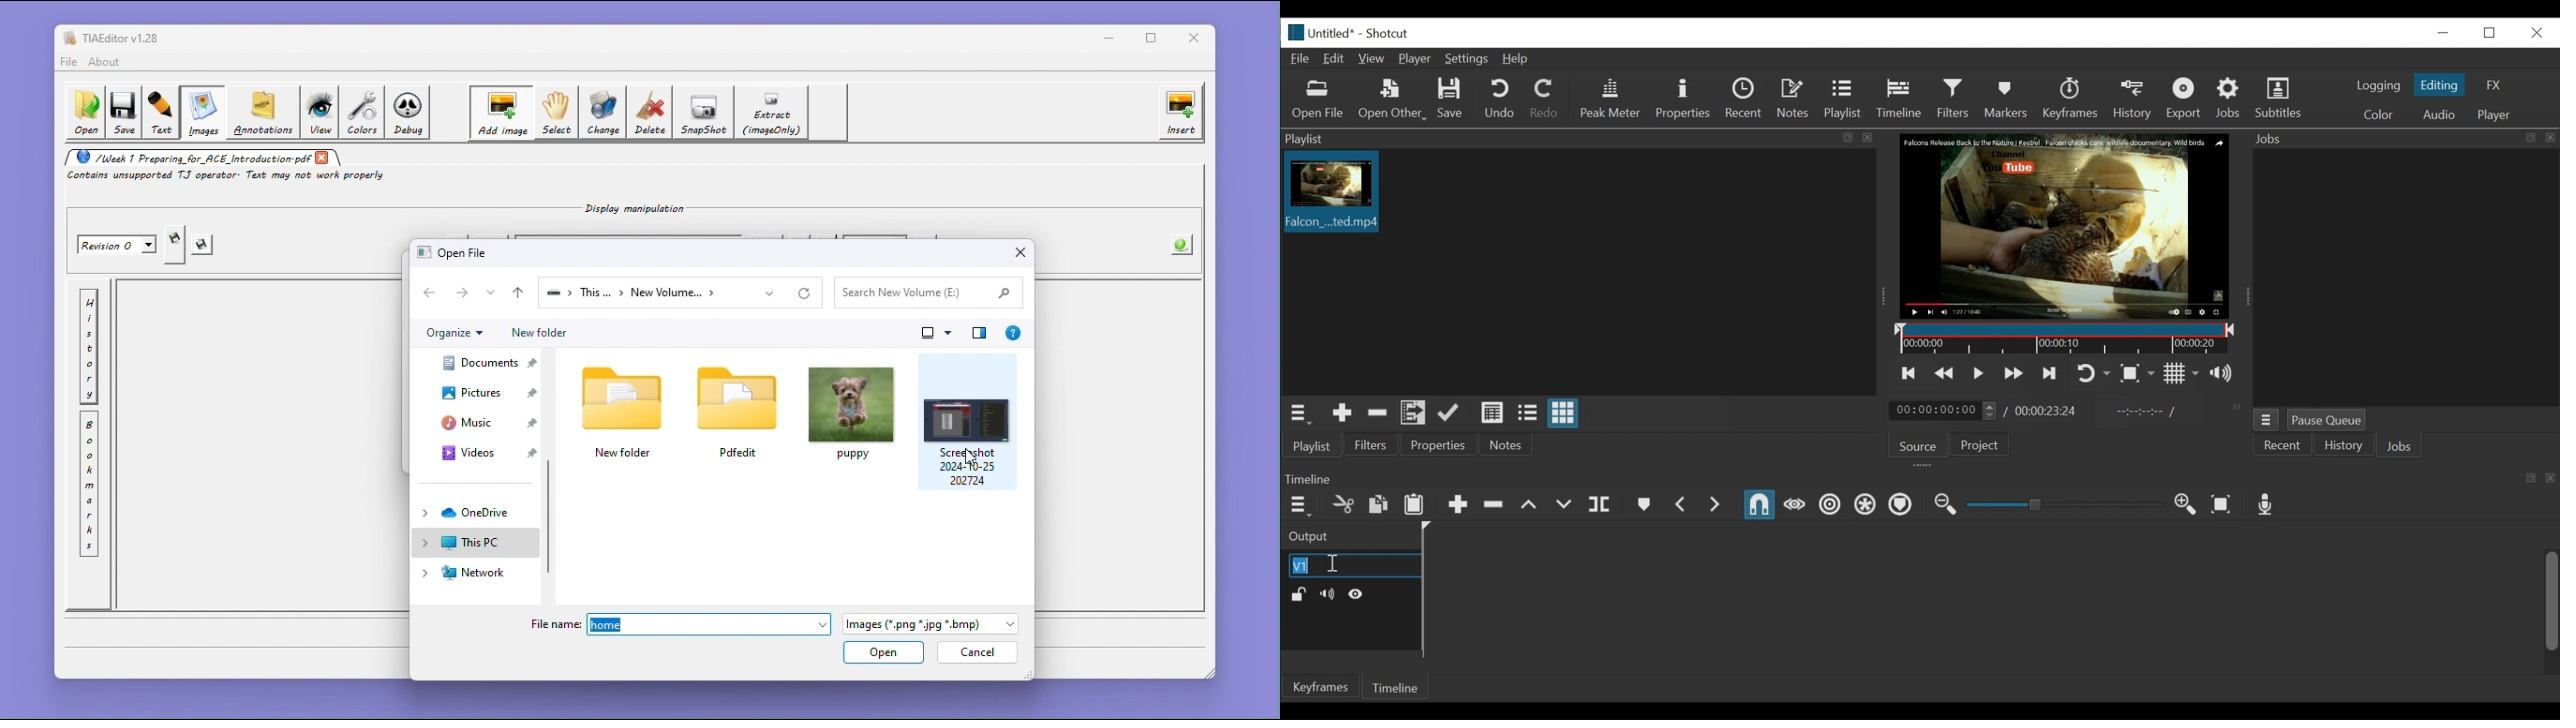  I want to click on Append, so click(1457, 506).